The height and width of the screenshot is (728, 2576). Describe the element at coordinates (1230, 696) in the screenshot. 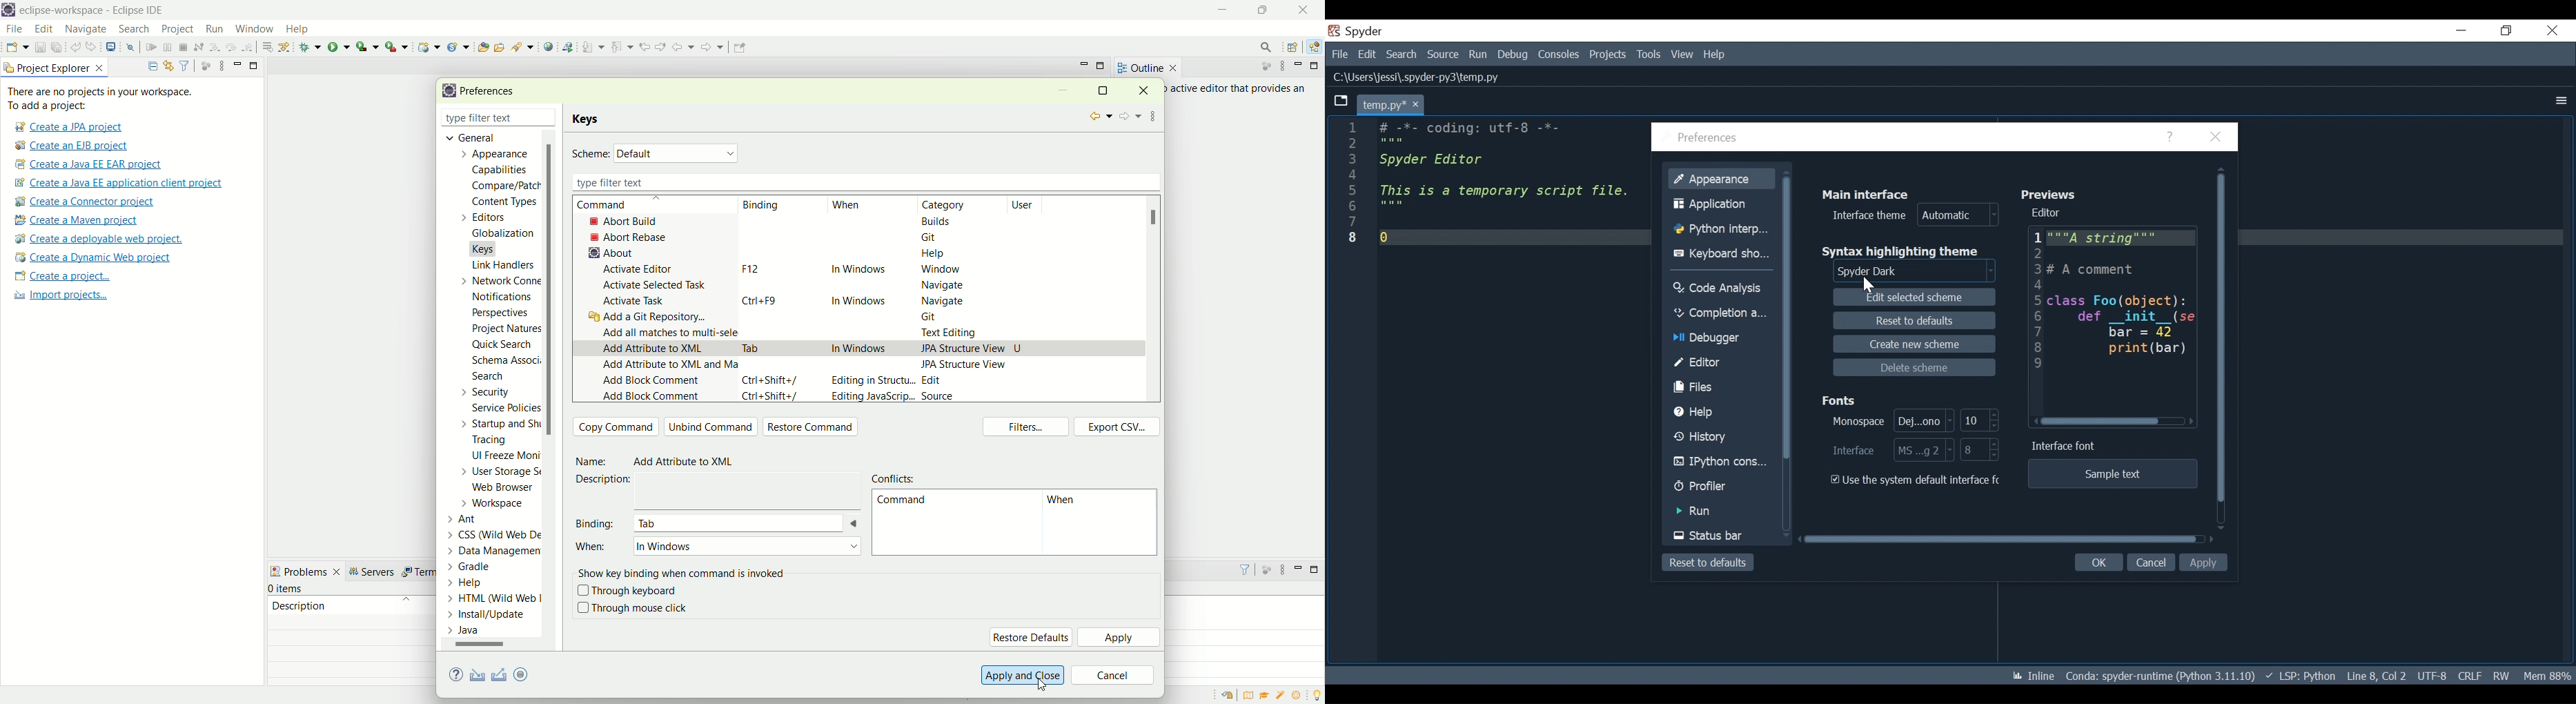

I see `restore welcome` at that location.